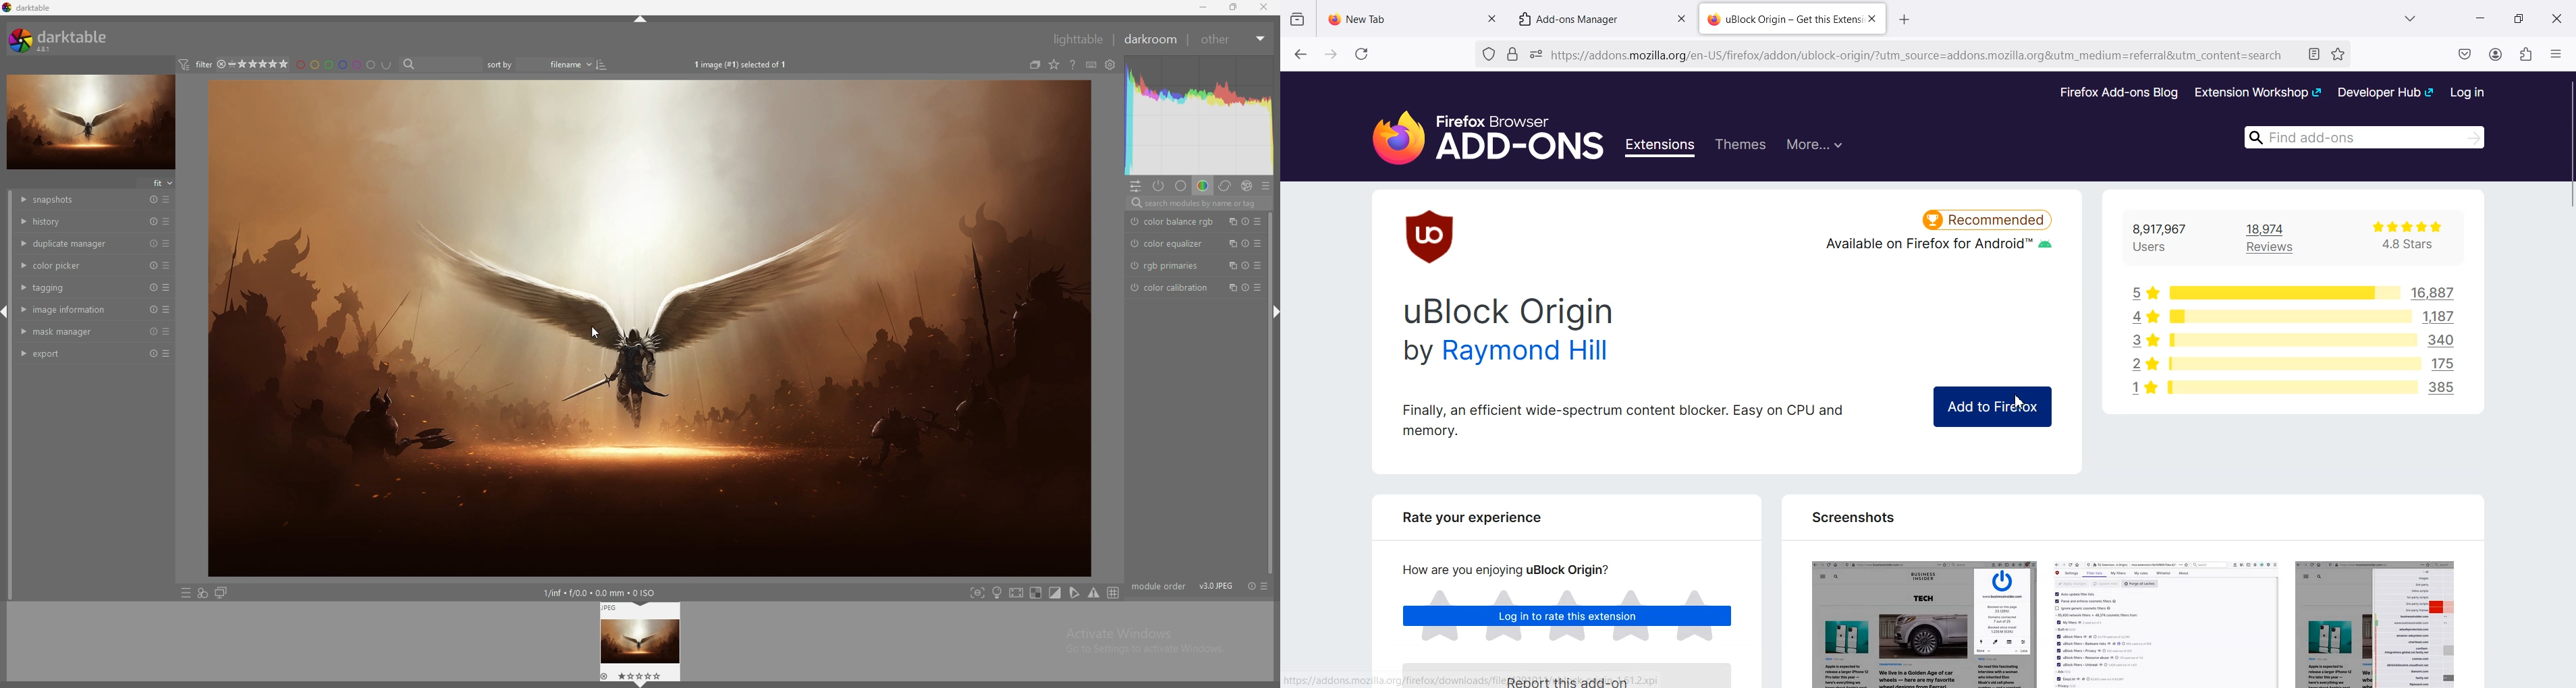 The width and height of the screenshot is (2576, 700). Describe the element at coordinates (1300, 53) in the screenshot. I see `Go back to one page` at that location.